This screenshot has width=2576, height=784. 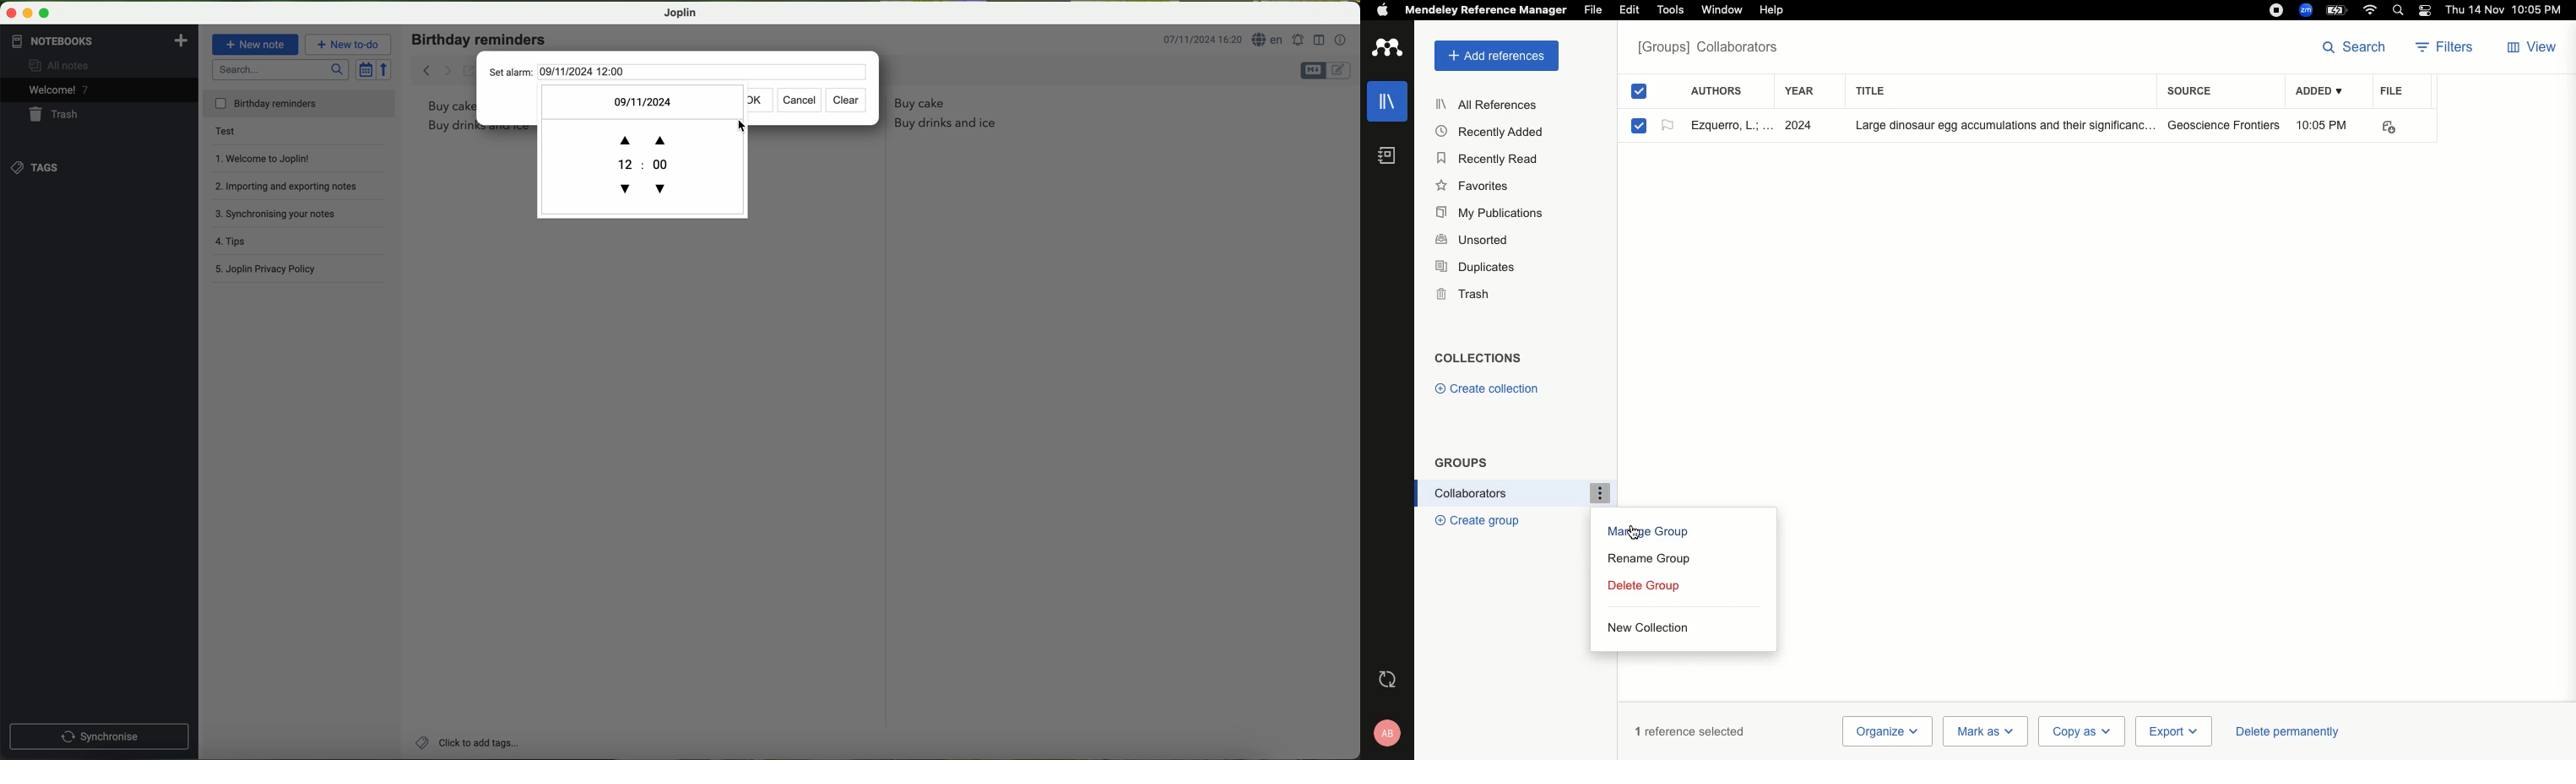 What do you see at coordinates (1493, 56) in the screenshot?
I see `Add references` at bounding box center [1493, 56].